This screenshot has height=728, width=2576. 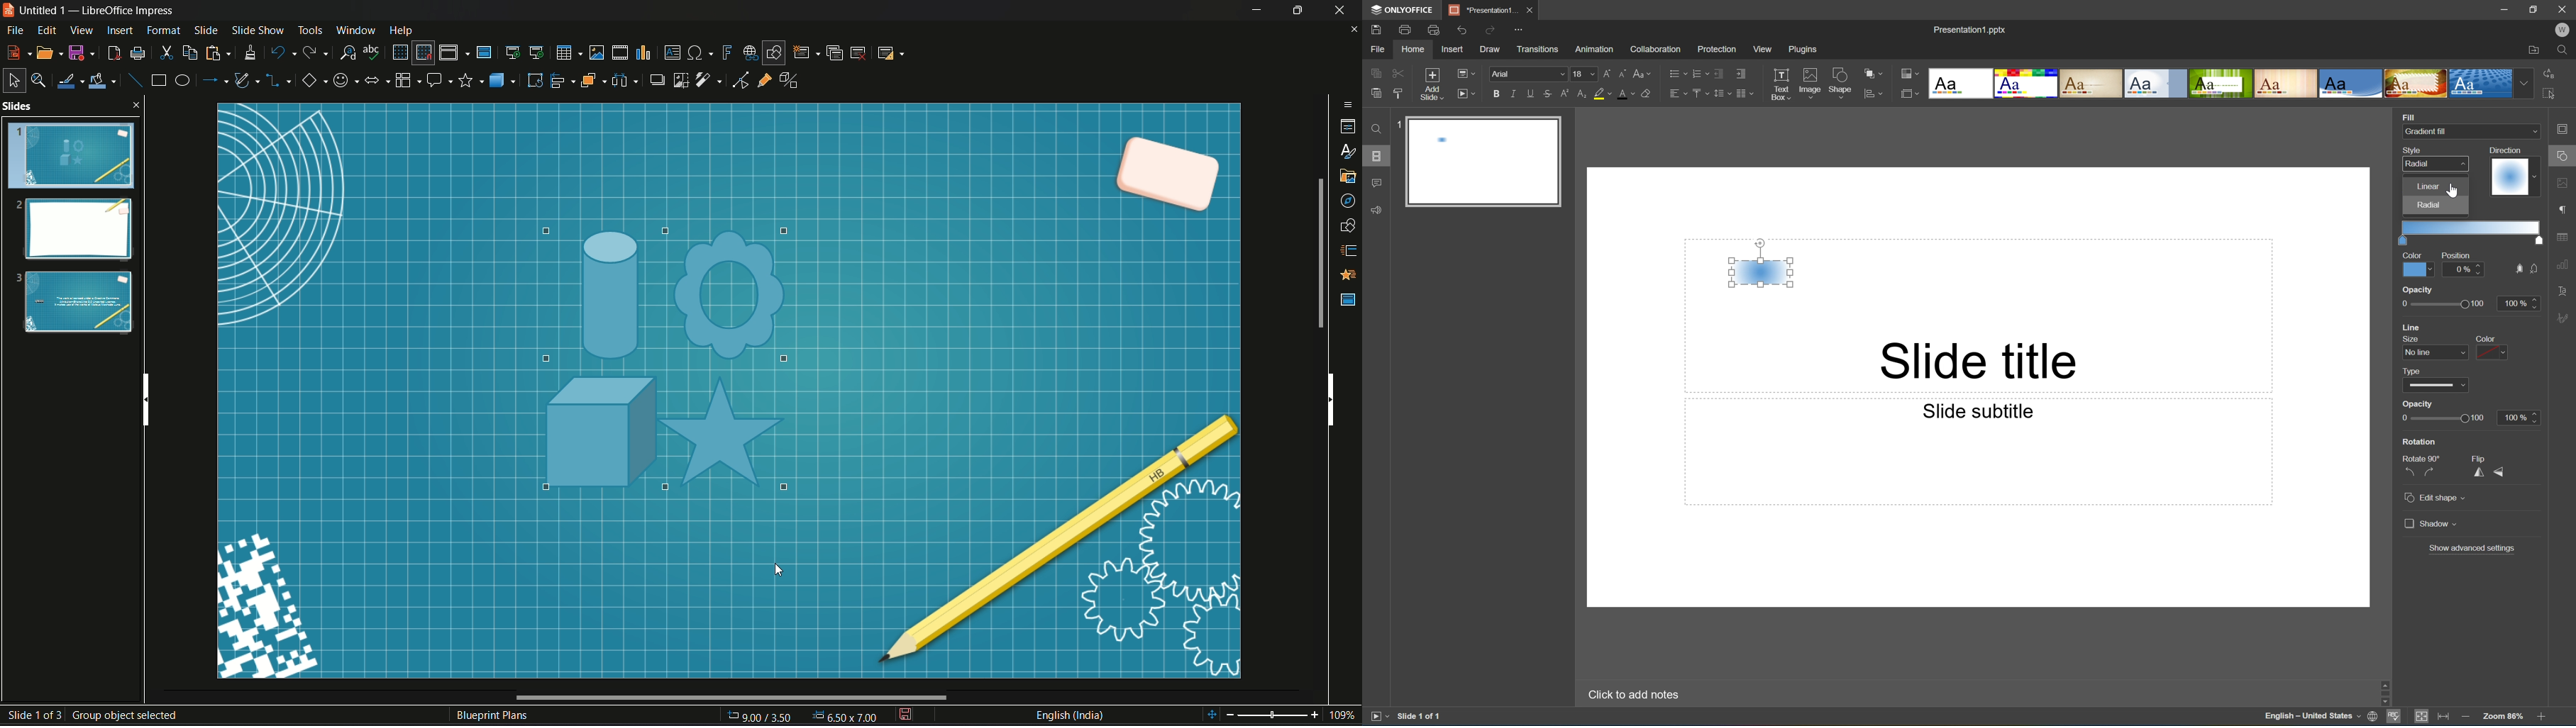 What do you see at coordinates (2564, 156) in the screenshot?
I see `shape settings` at bounding box center [2564, 156].